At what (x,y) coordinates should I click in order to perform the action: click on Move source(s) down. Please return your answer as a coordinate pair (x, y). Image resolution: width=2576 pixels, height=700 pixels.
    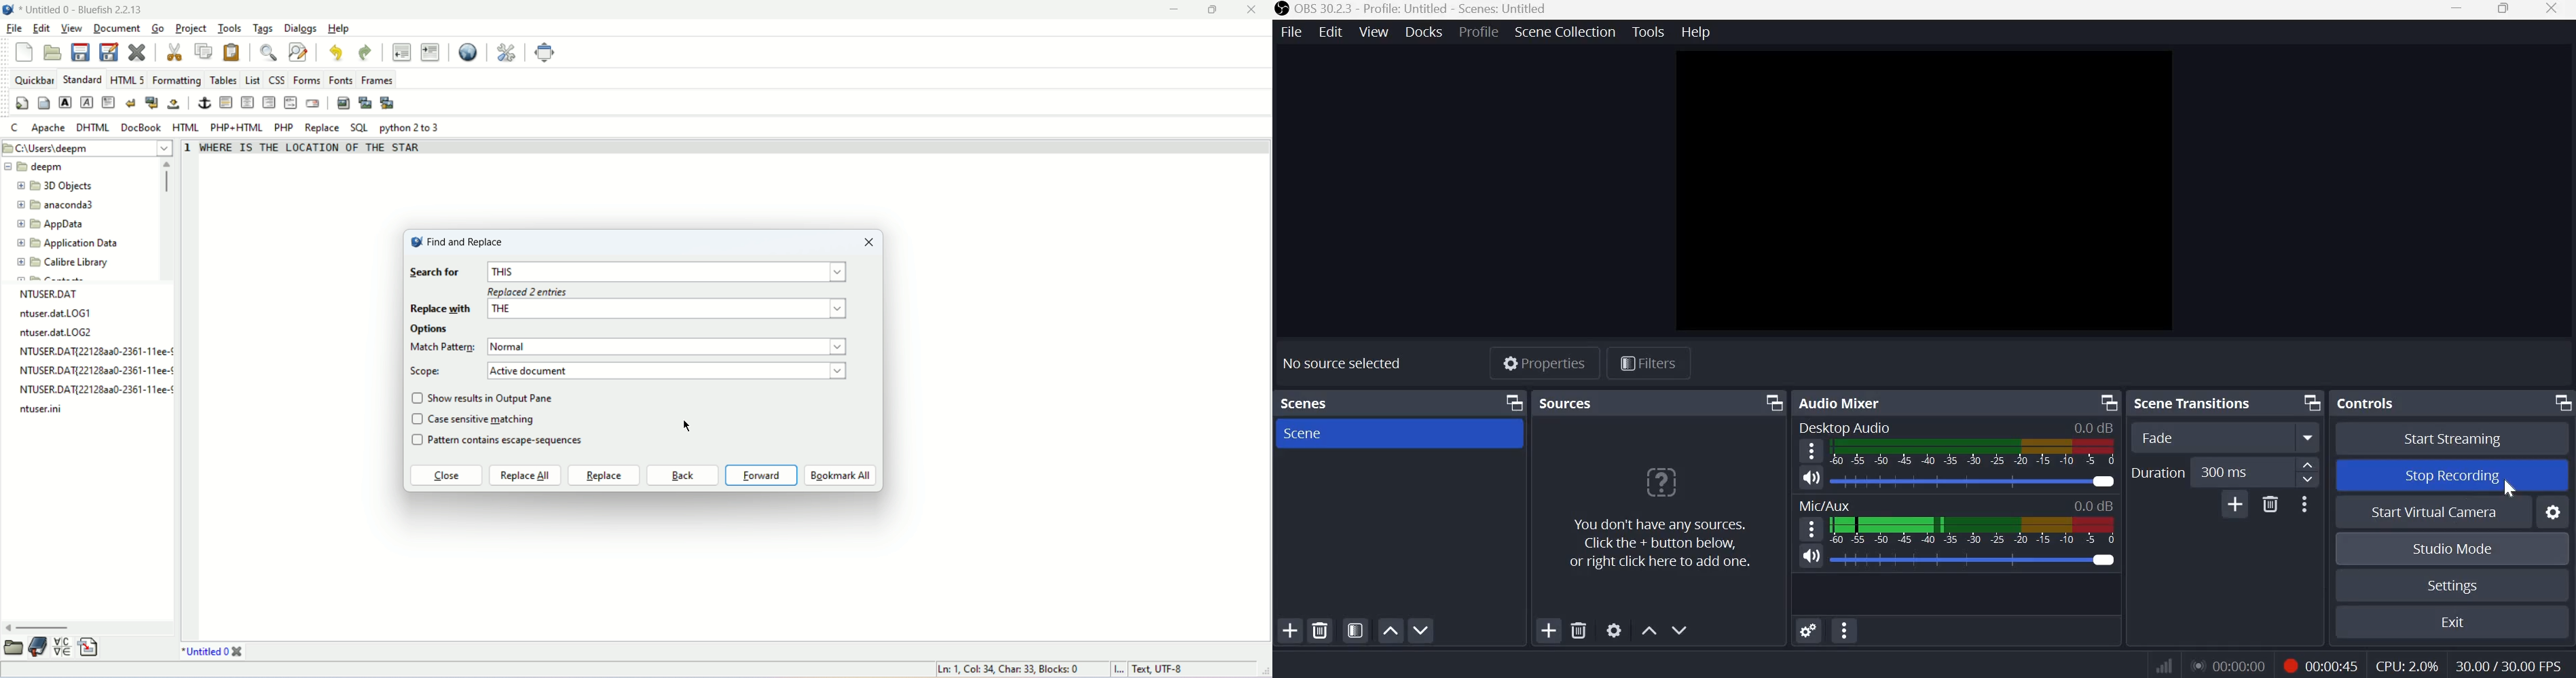
    Looking at the image, I should click on (1679, 630).